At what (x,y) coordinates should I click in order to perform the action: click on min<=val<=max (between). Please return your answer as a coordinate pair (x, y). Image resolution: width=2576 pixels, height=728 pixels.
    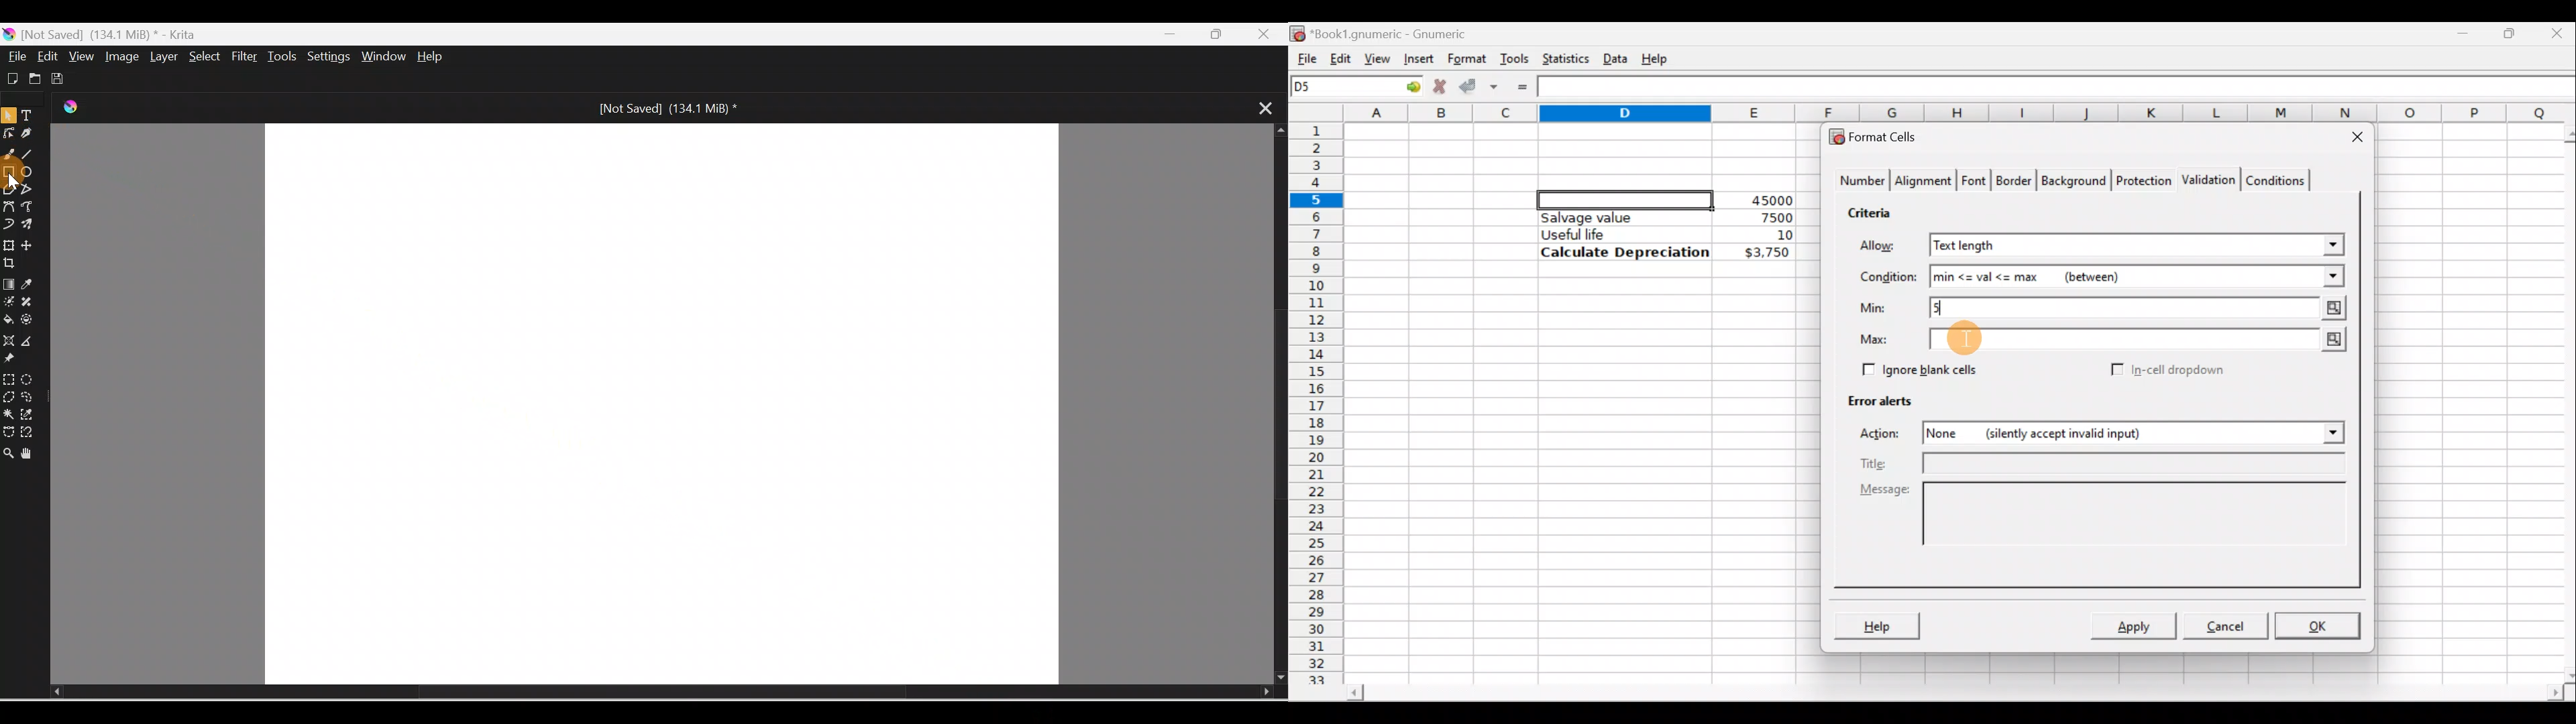
    Looking at the image, I should click on (2109, 277).